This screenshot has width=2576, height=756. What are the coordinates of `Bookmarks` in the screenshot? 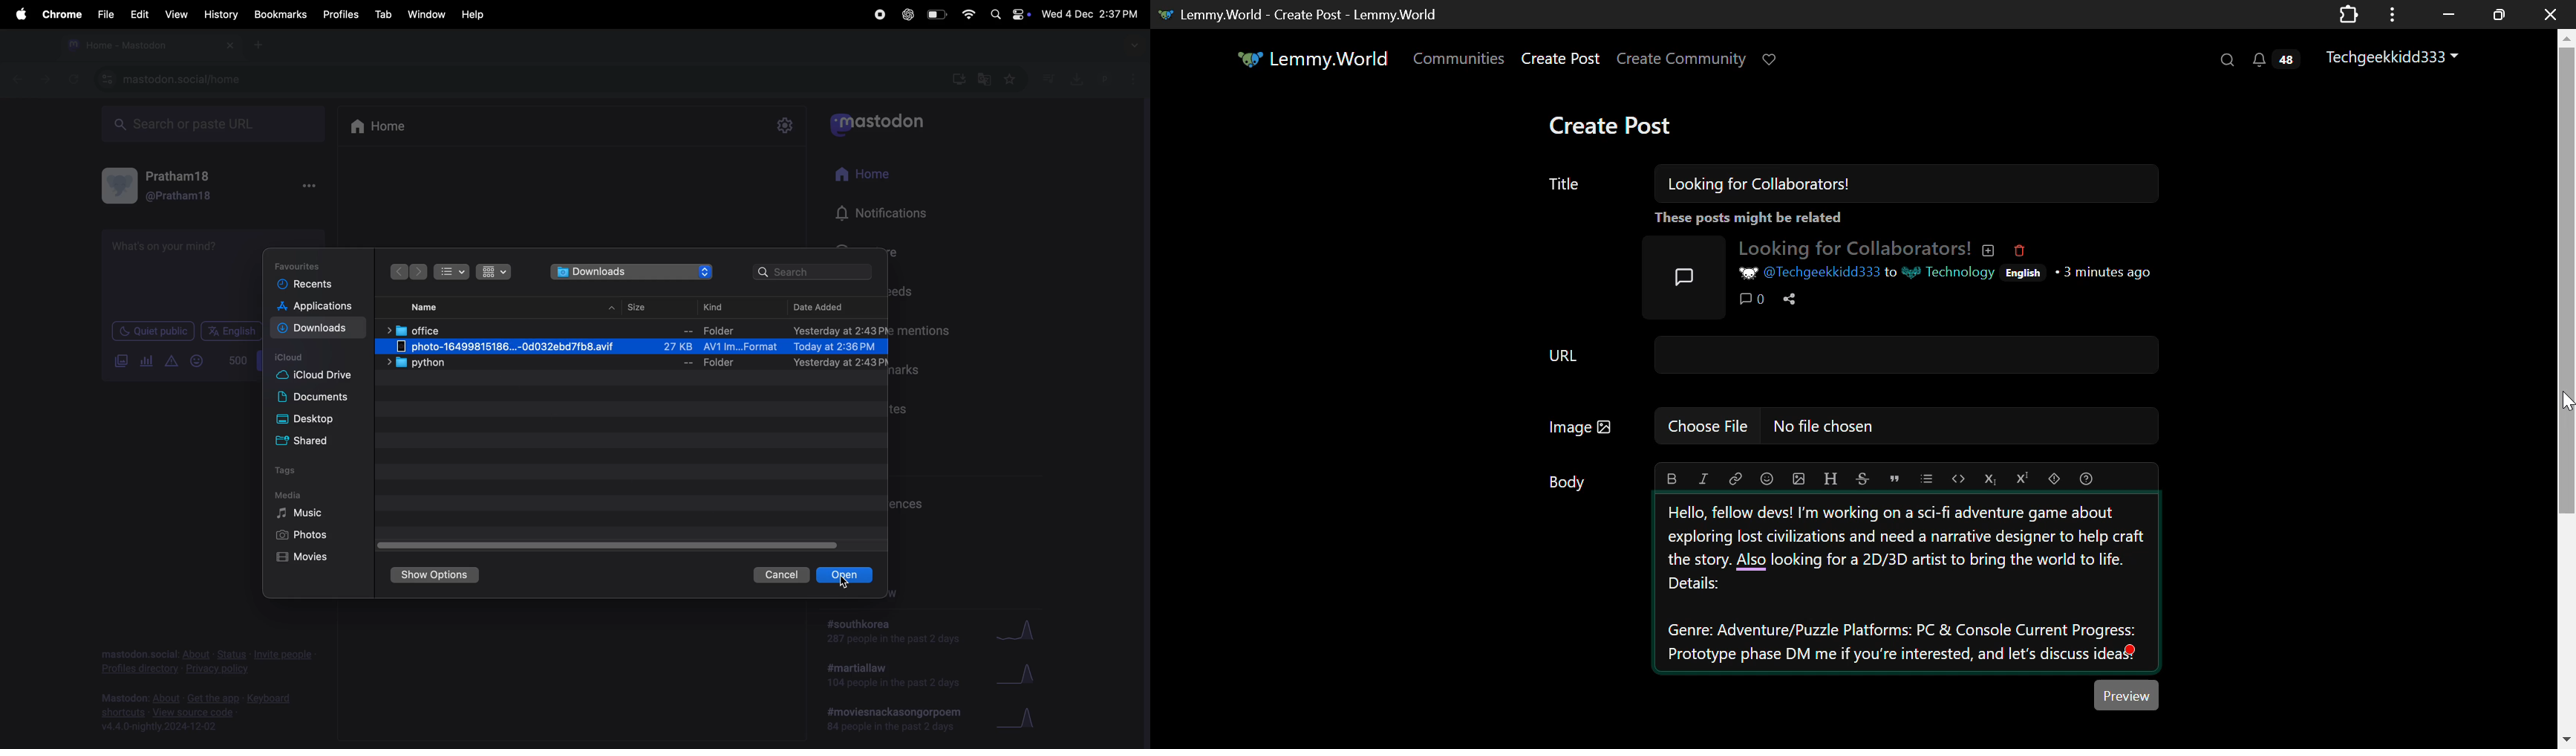 It's located at (281, 16).